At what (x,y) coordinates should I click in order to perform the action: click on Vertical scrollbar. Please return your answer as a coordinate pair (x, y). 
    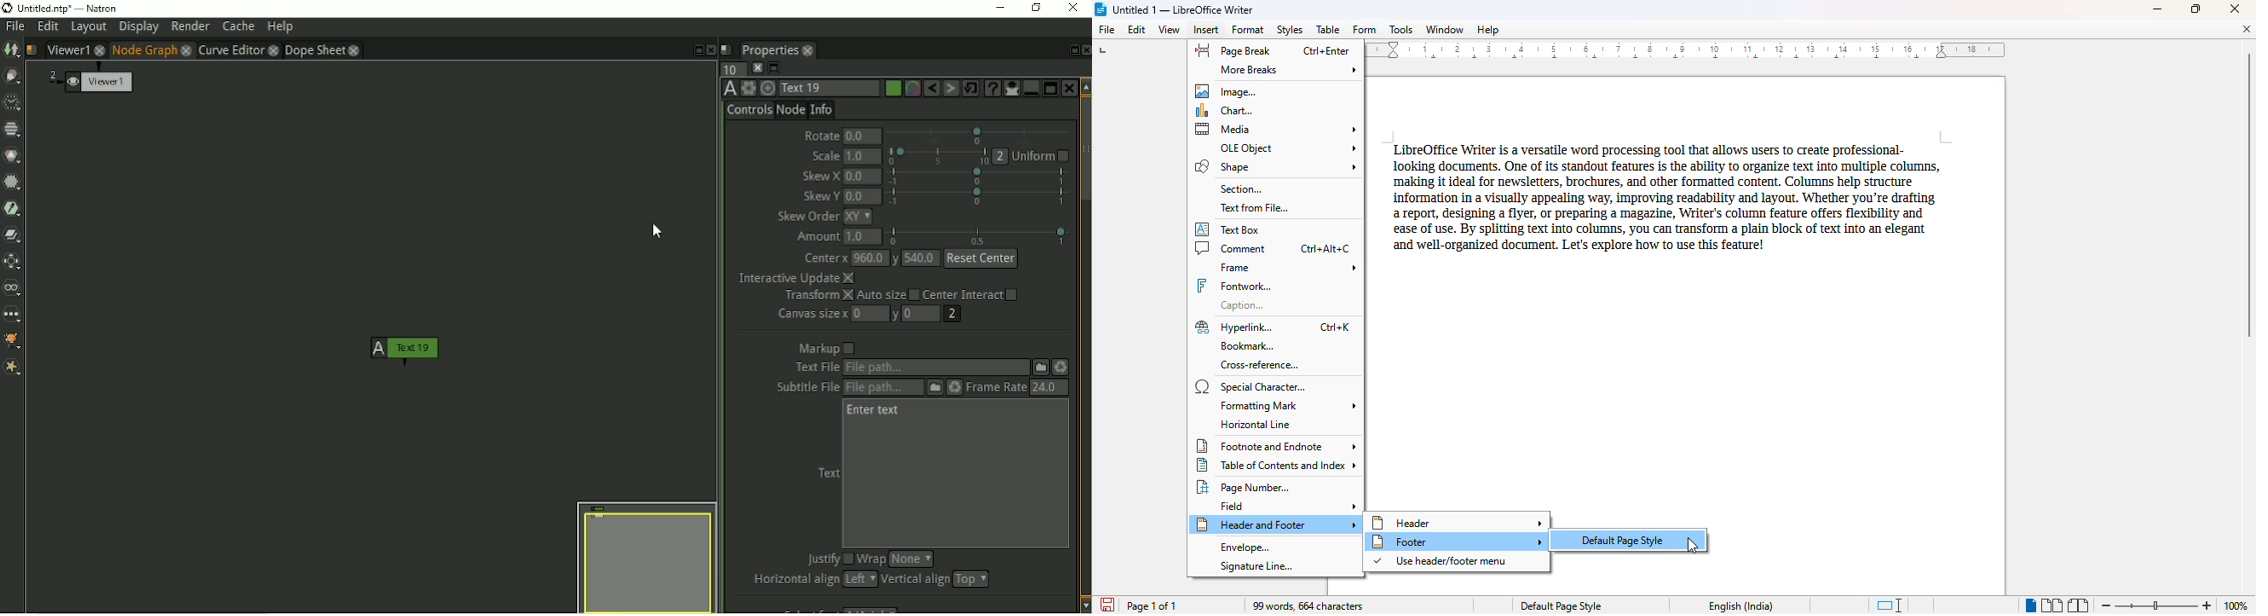
    Looking at the image, I should click on (1085, 345).